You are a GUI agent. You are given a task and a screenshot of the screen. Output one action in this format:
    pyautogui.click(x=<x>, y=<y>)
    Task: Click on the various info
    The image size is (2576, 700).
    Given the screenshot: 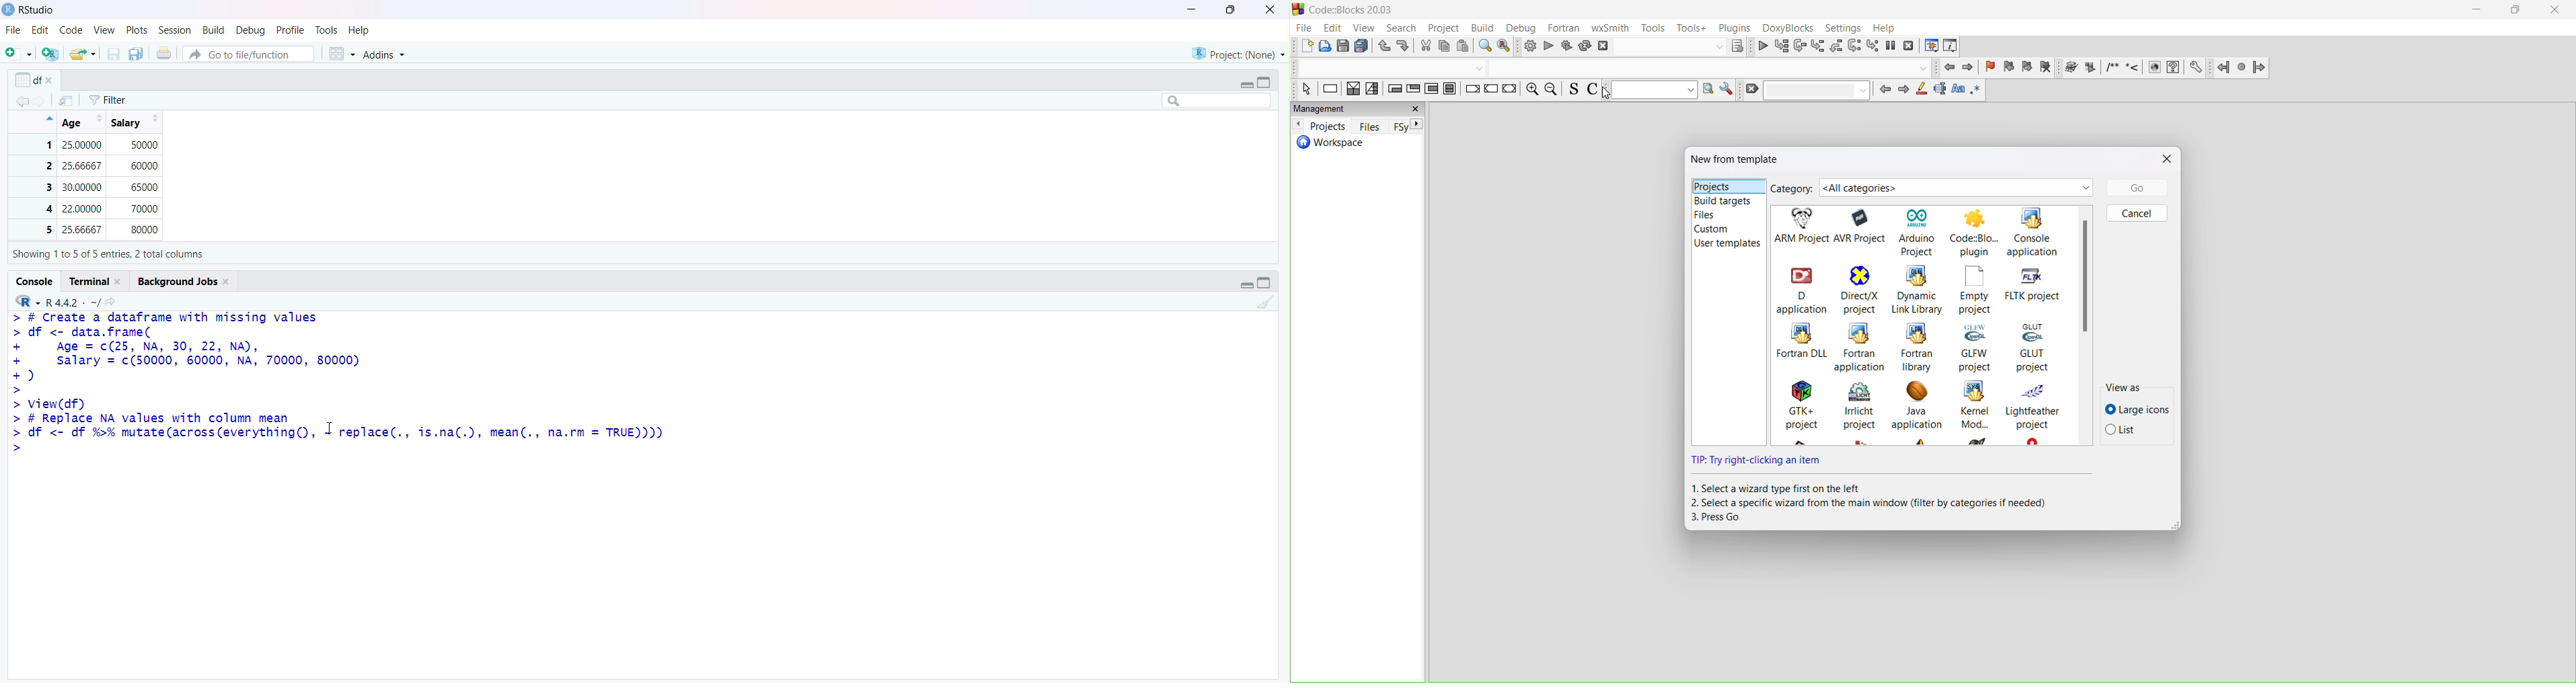 What is the action you would take?
    pyautogui.click(x=1953, y=46)
    